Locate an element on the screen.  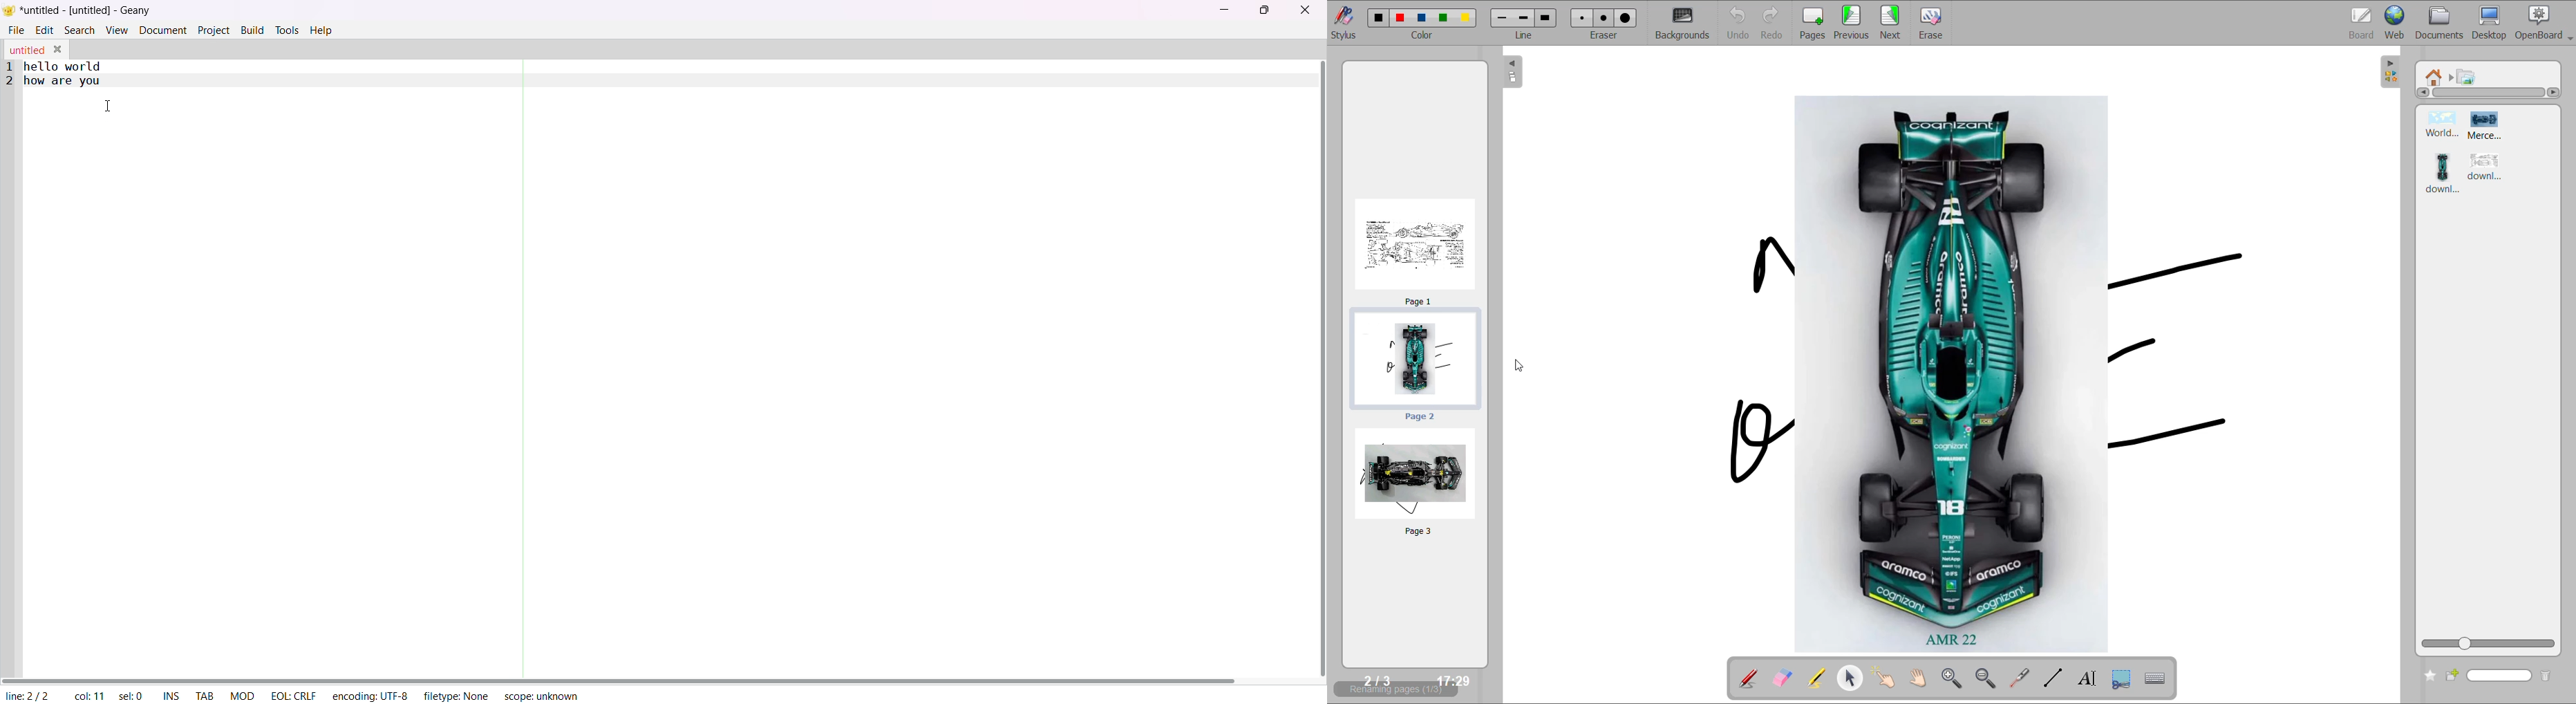
erase annotation is located at coordinates (1780, 679).